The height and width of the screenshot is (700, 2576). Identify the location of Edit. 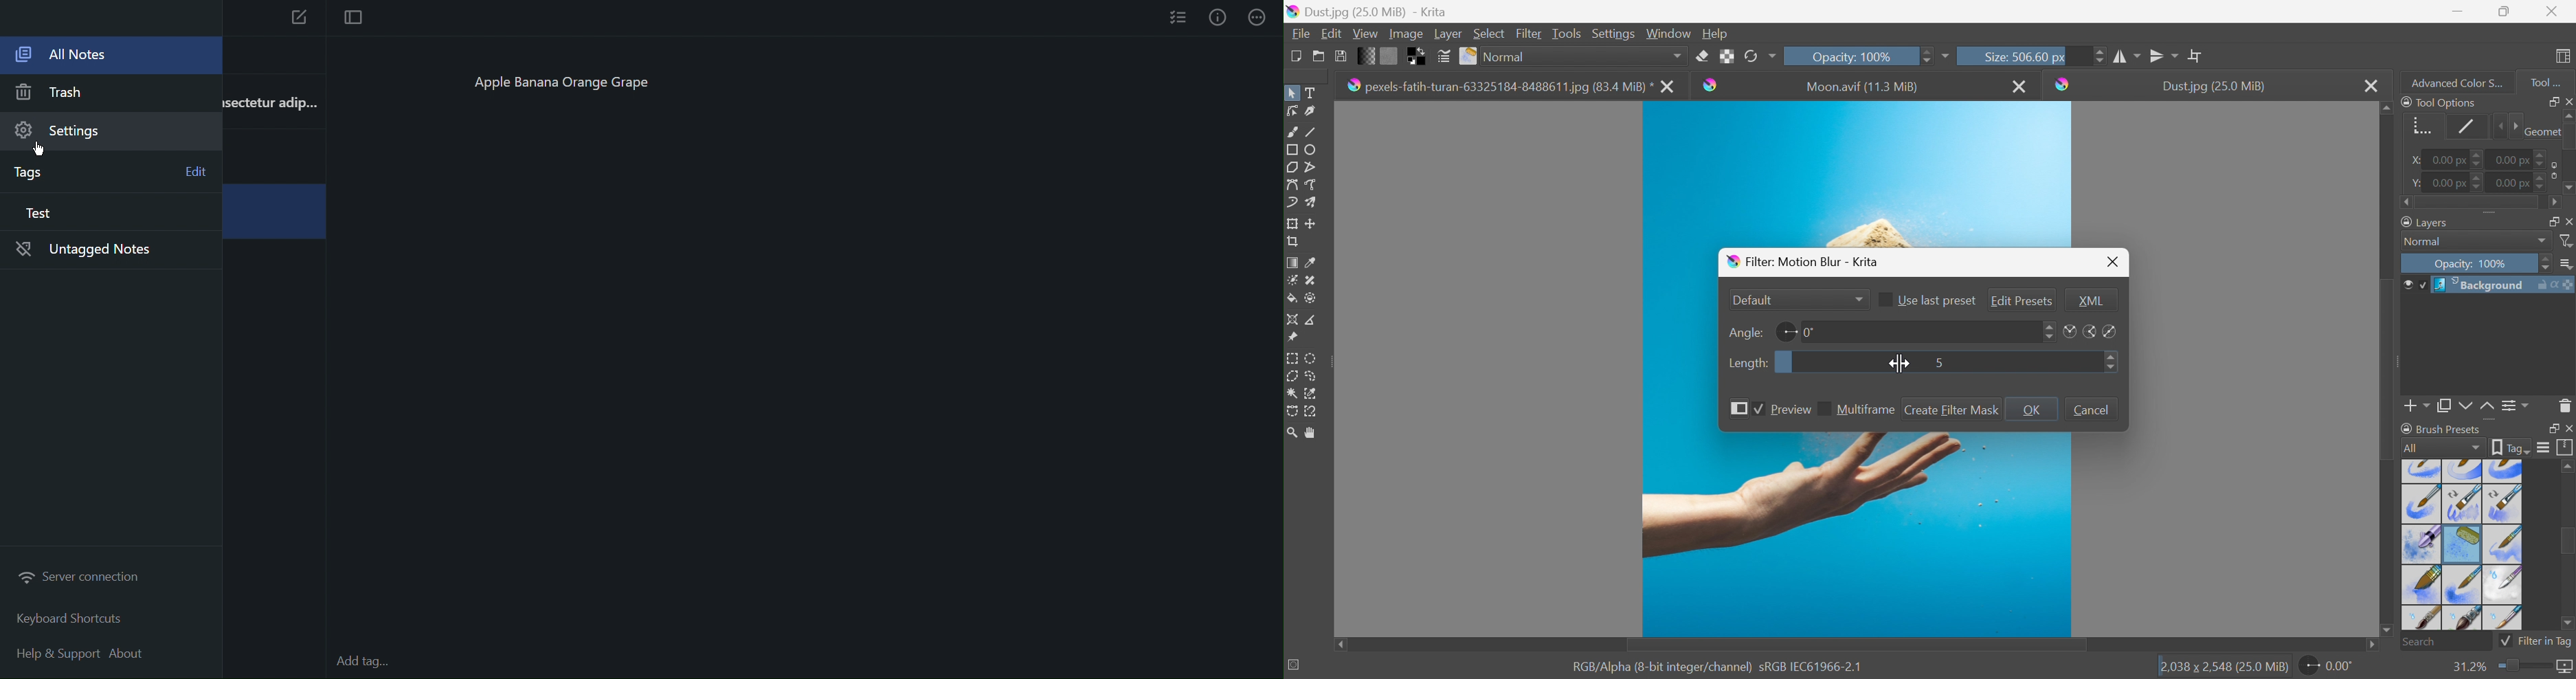
(1331, 33).